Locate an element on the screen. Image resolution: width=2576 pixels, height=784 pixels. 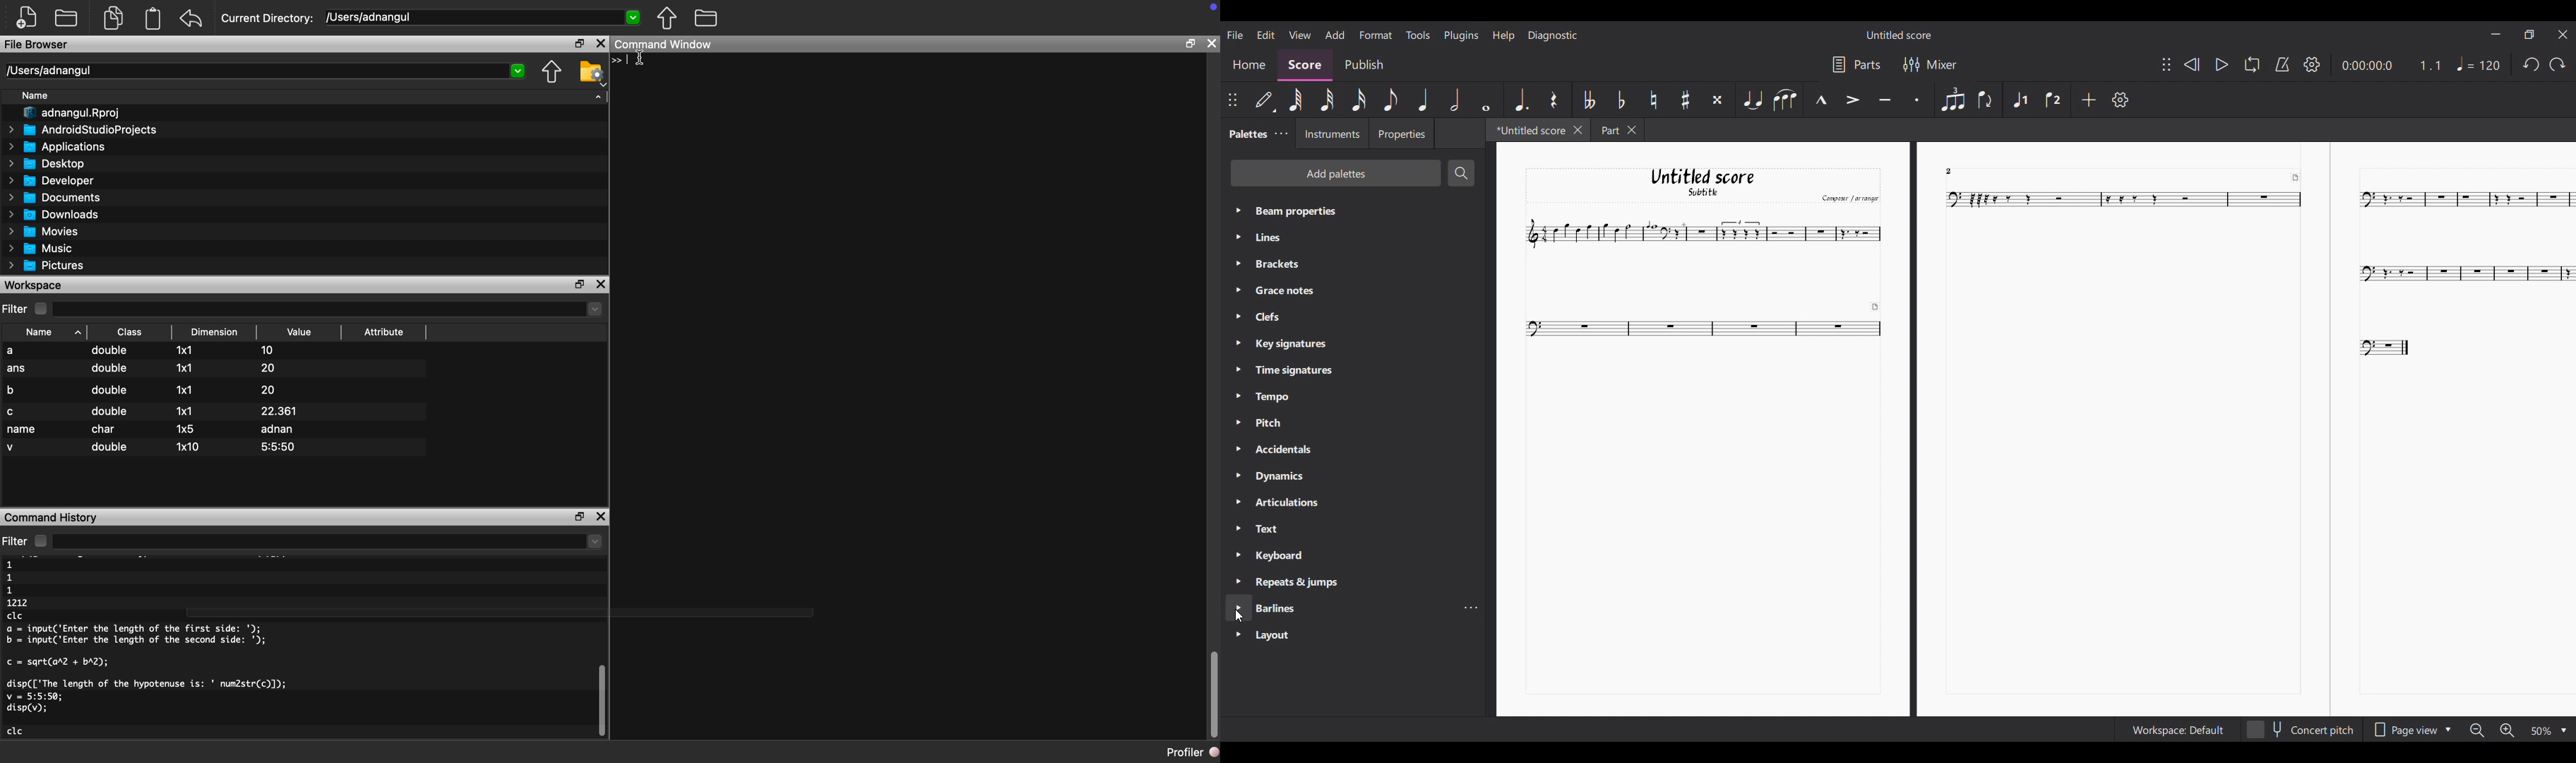
Toggle natural is located at coordinates (1654, 100).